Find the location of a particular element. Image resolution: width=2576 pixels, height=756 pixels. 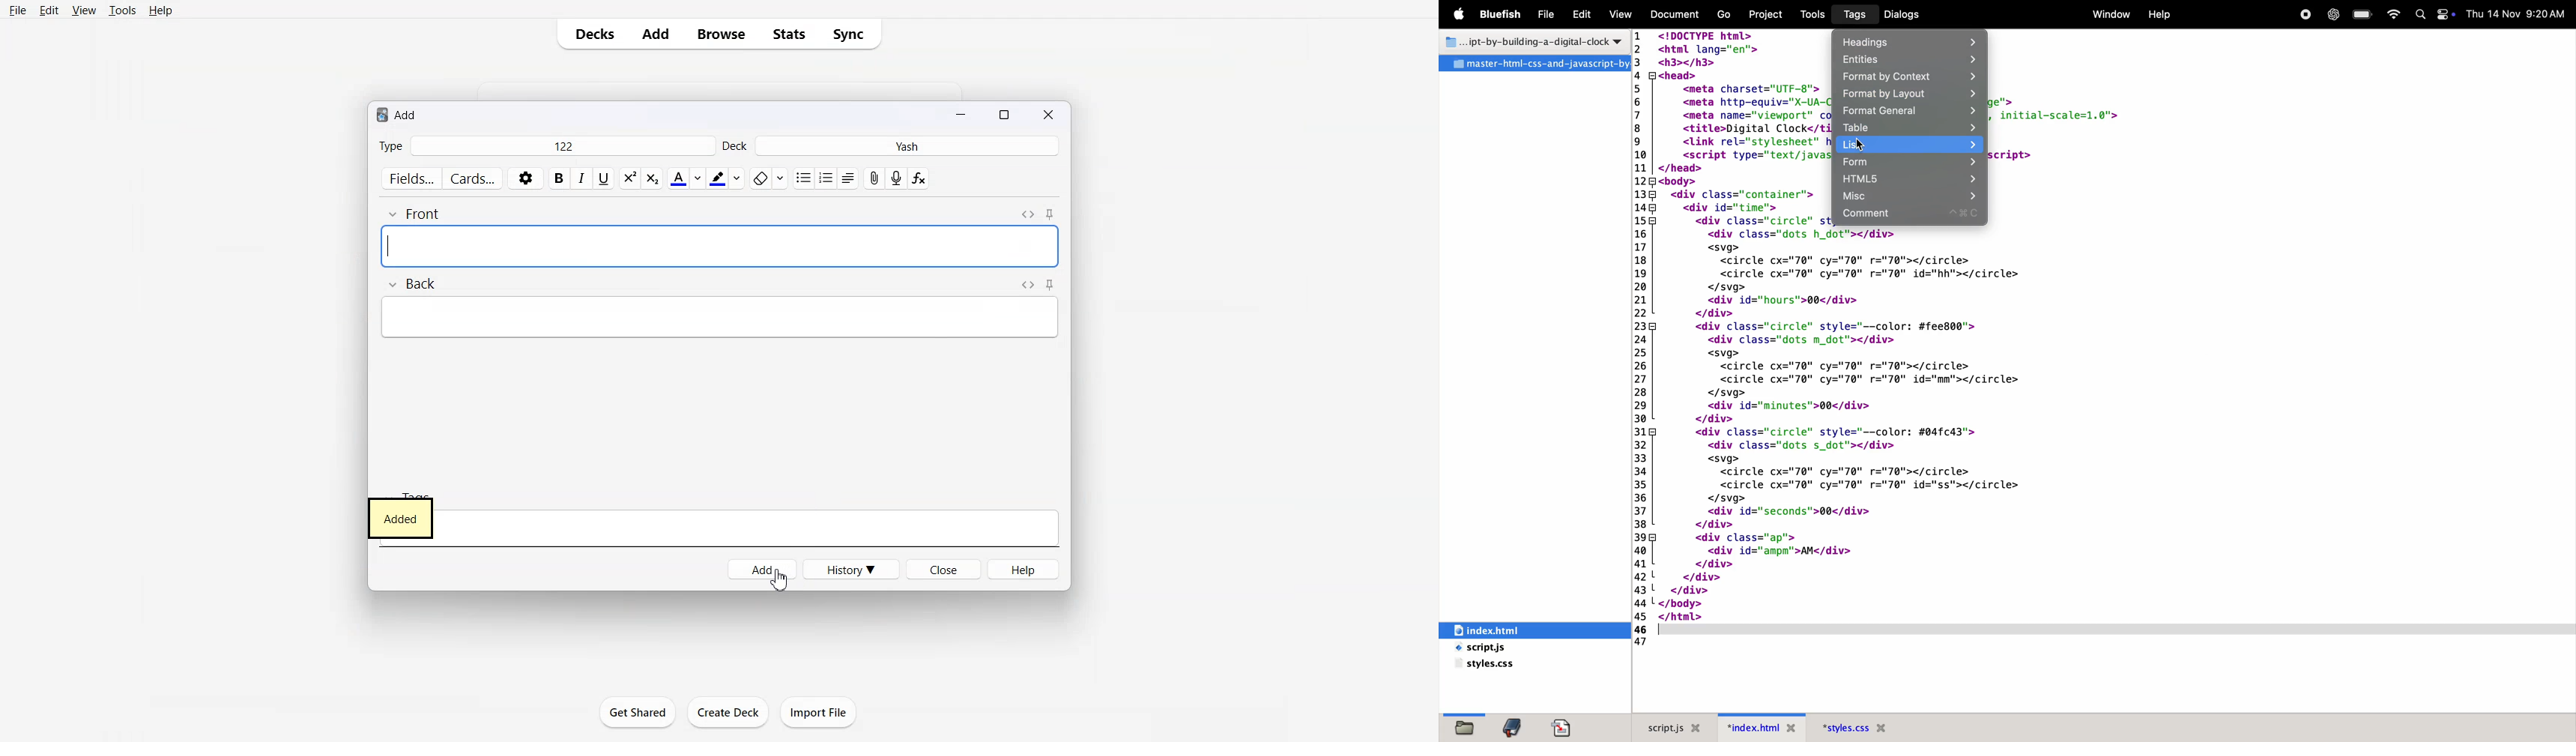

create Deck is located at coordinates (728, 711).